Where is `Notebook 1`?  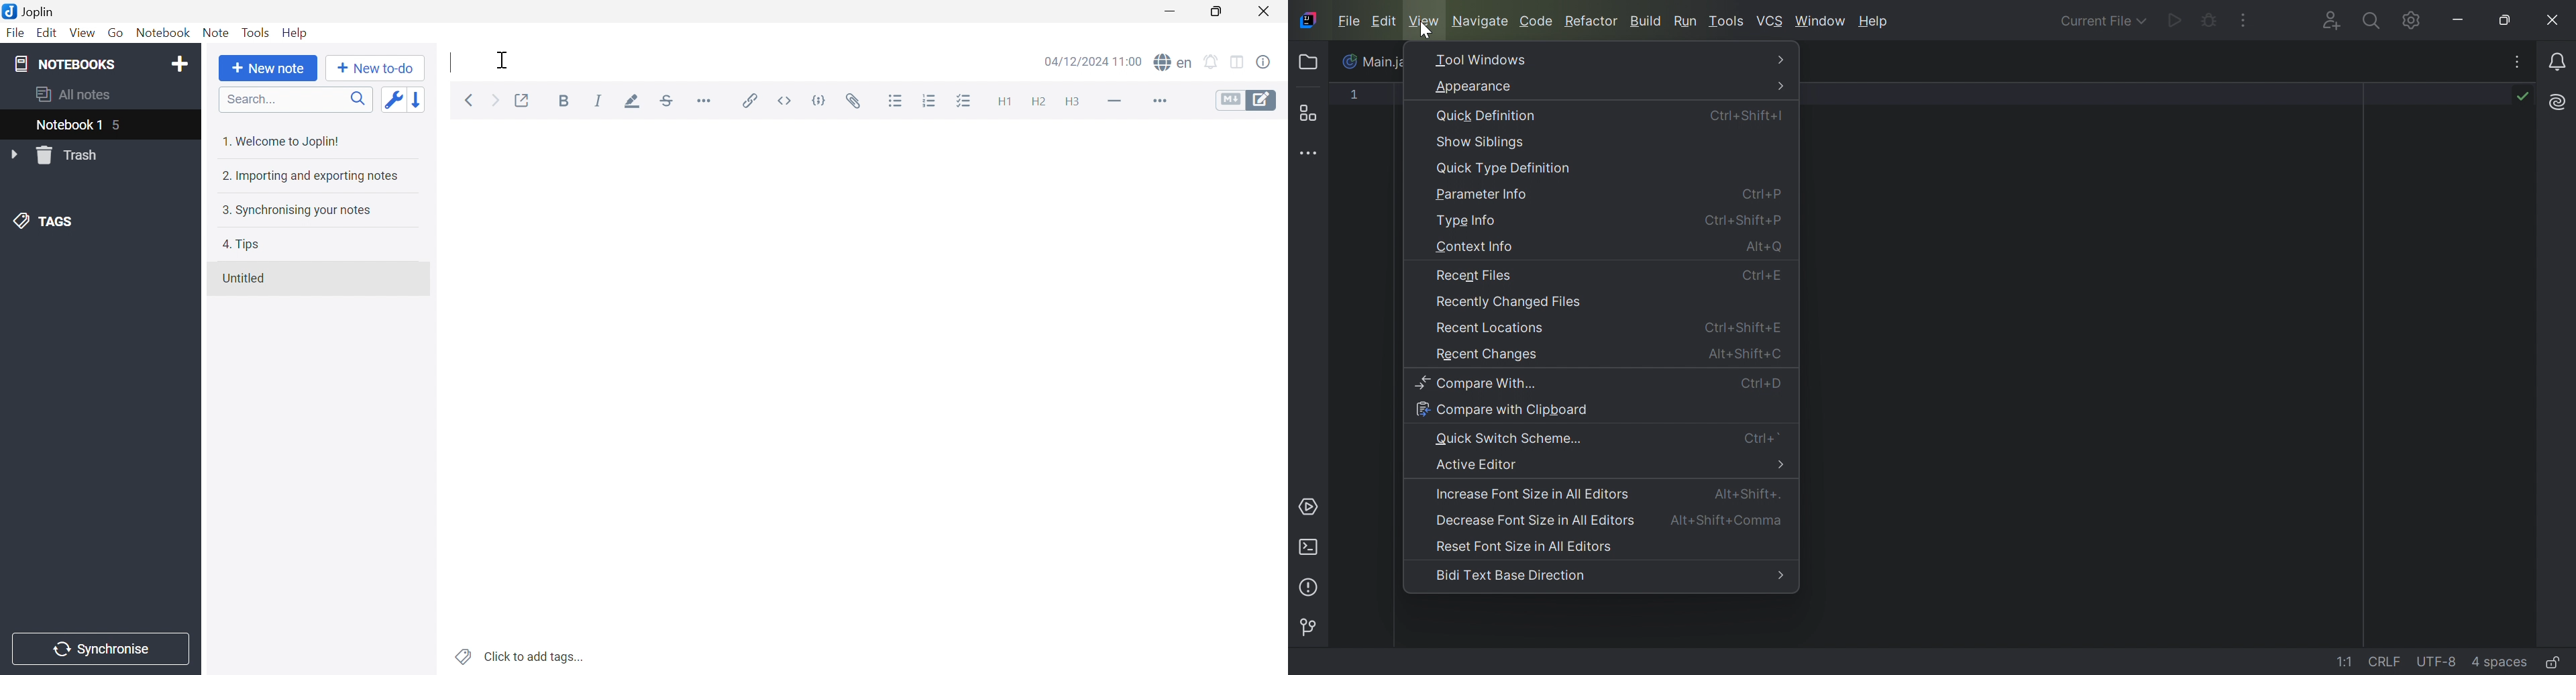 Notebook 1 is located at coordinates (67, 126).